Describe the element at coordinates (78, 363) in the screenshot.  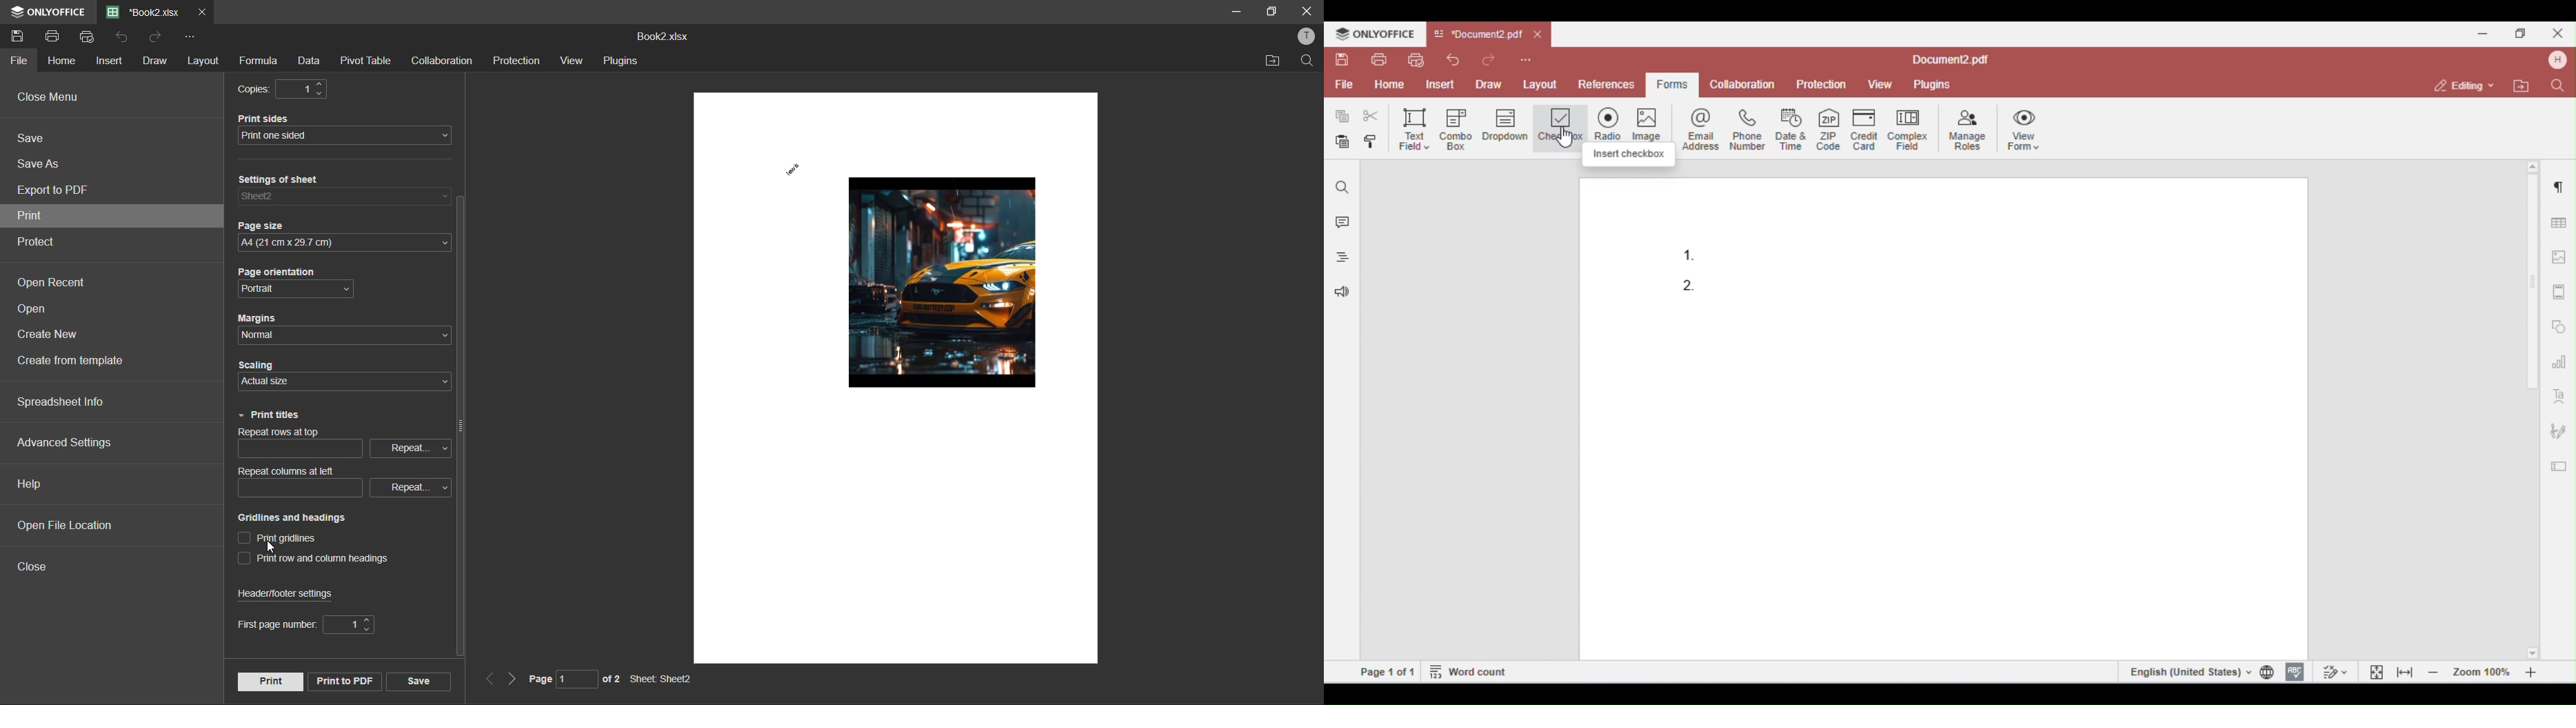
I see `create from template ` at that location.